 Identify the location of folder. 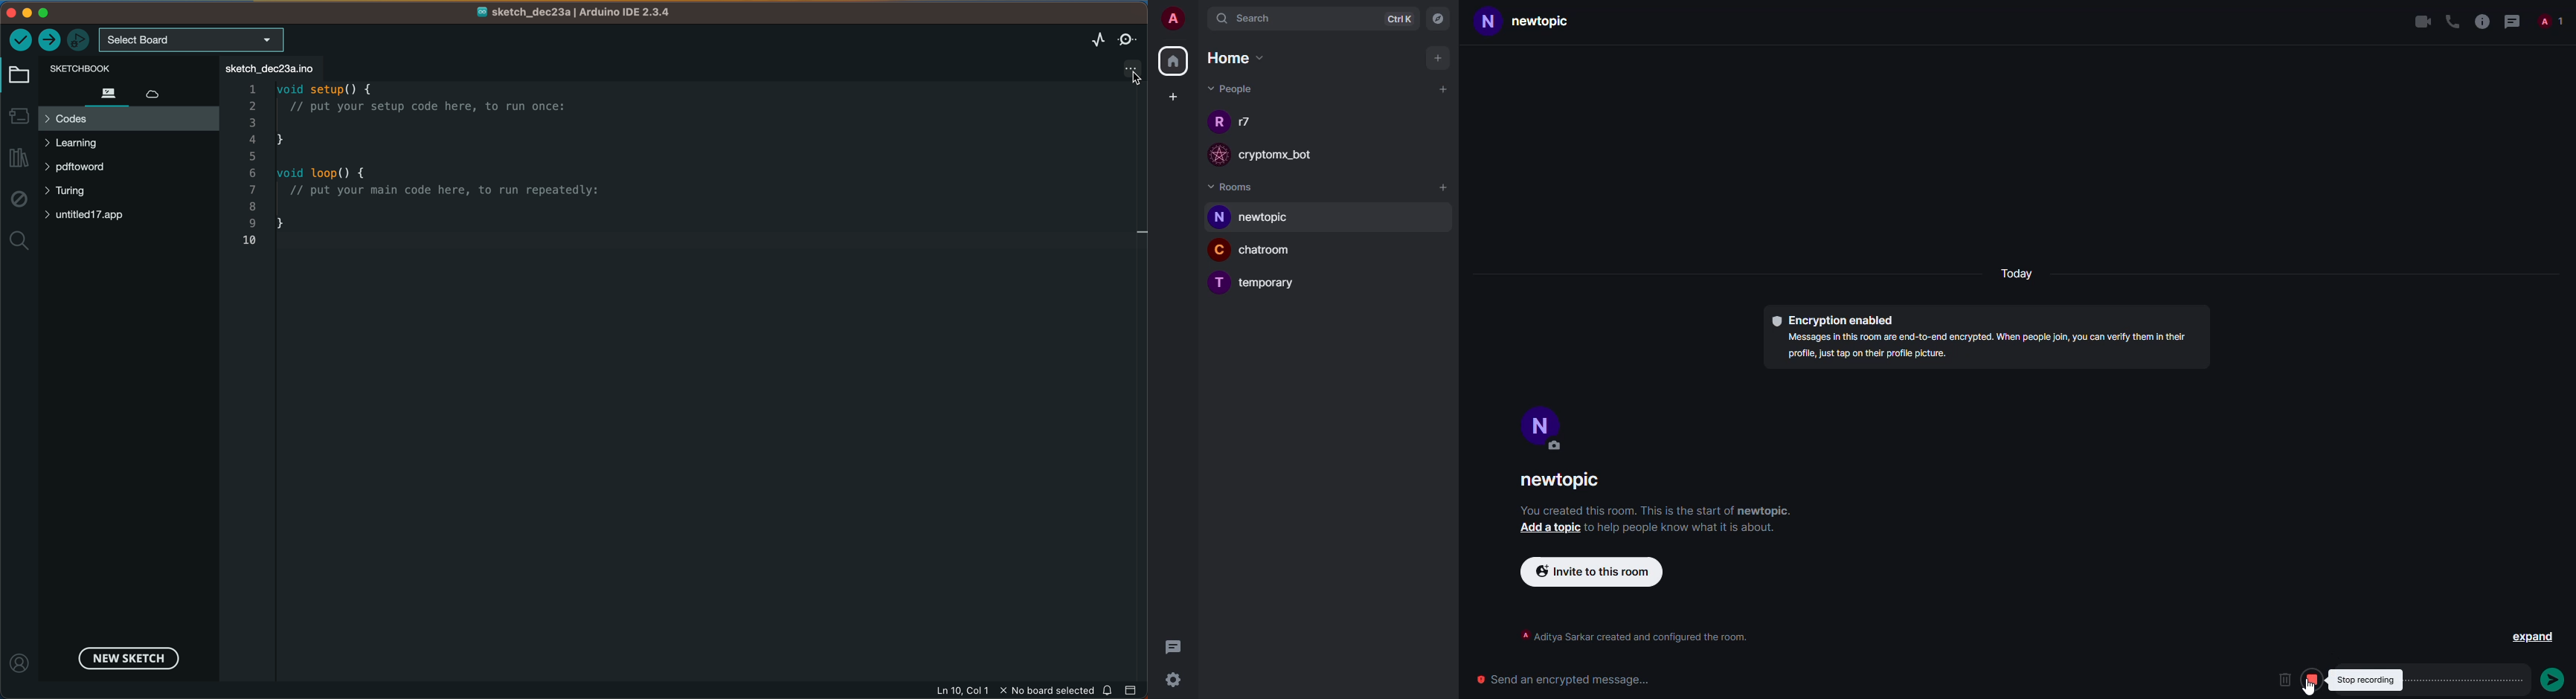
(21, 76).